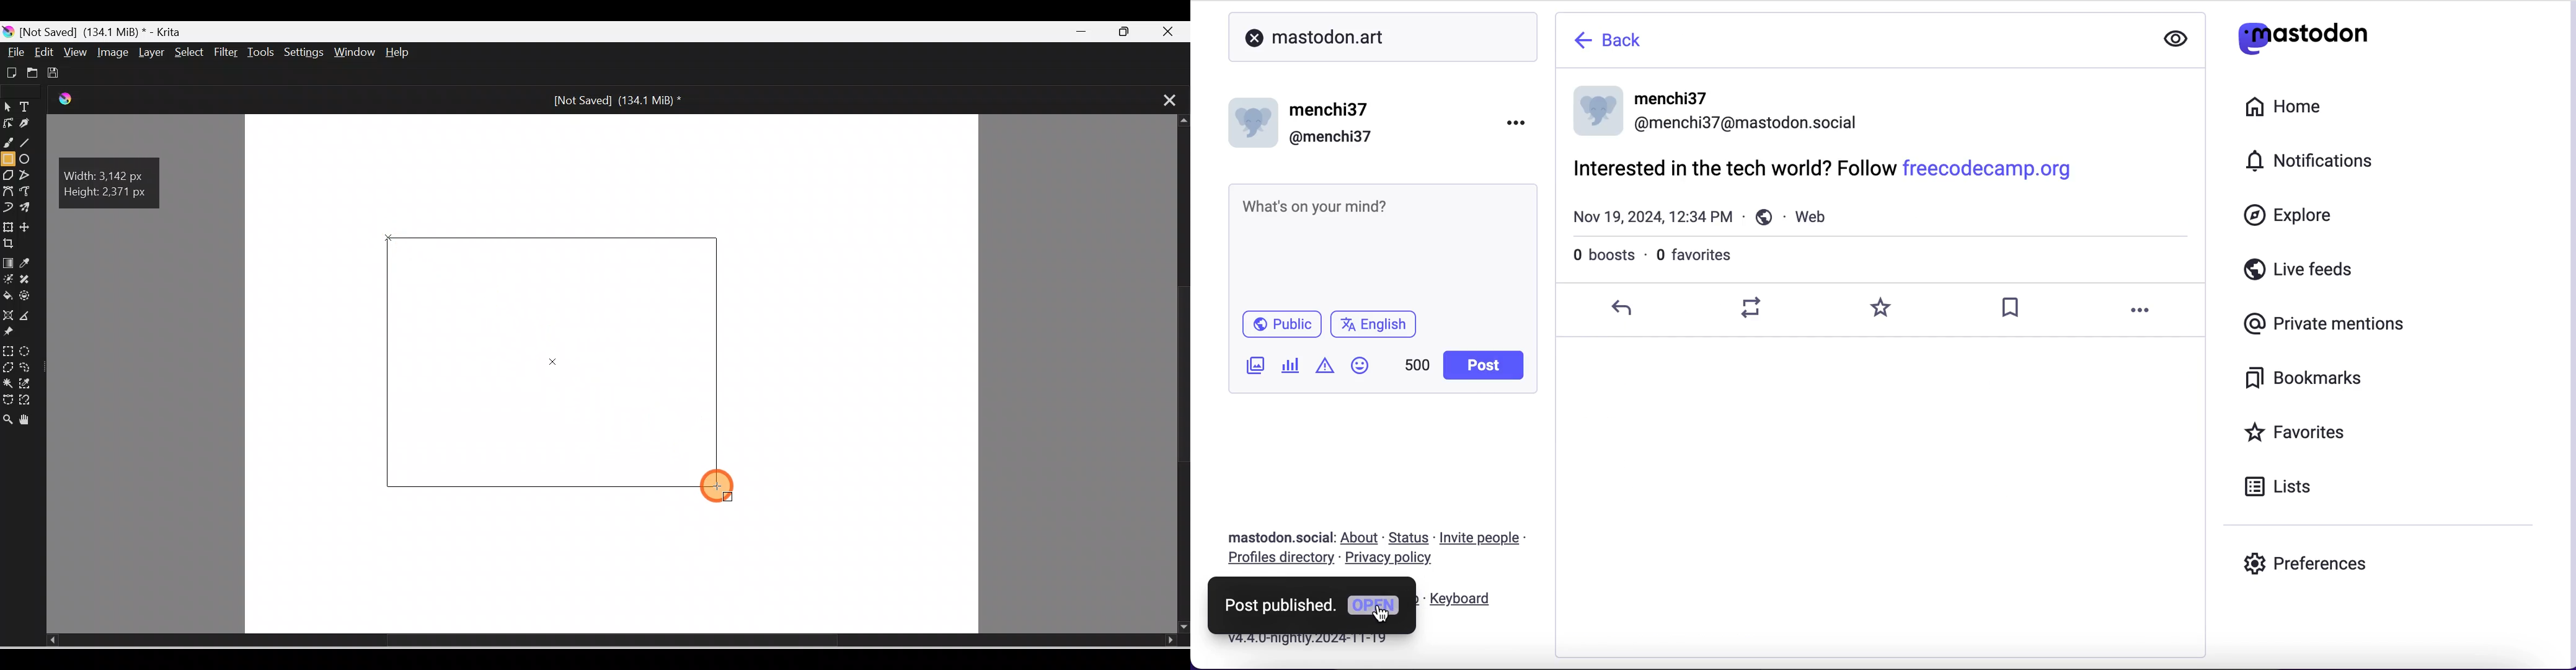 This screenshot has width=2576, height=672. I want to click on public, so click(1282, 323).